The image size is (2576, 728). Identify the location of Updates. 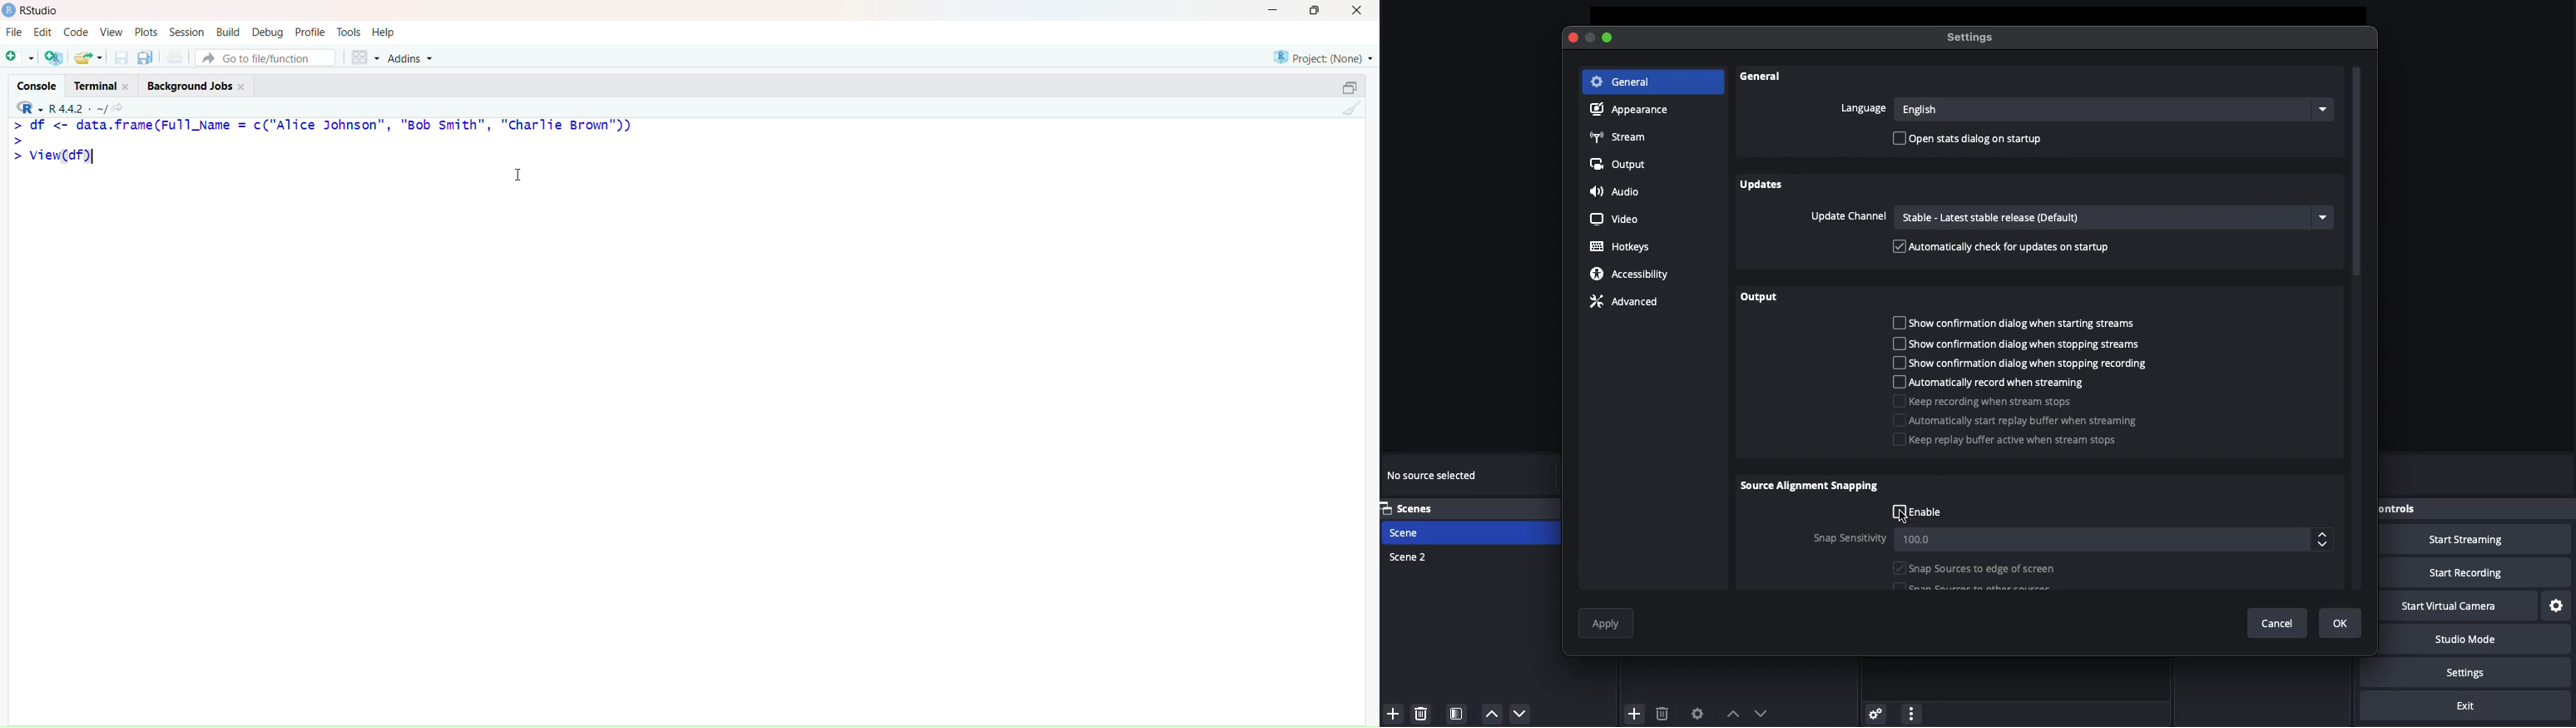
(1762, 185).